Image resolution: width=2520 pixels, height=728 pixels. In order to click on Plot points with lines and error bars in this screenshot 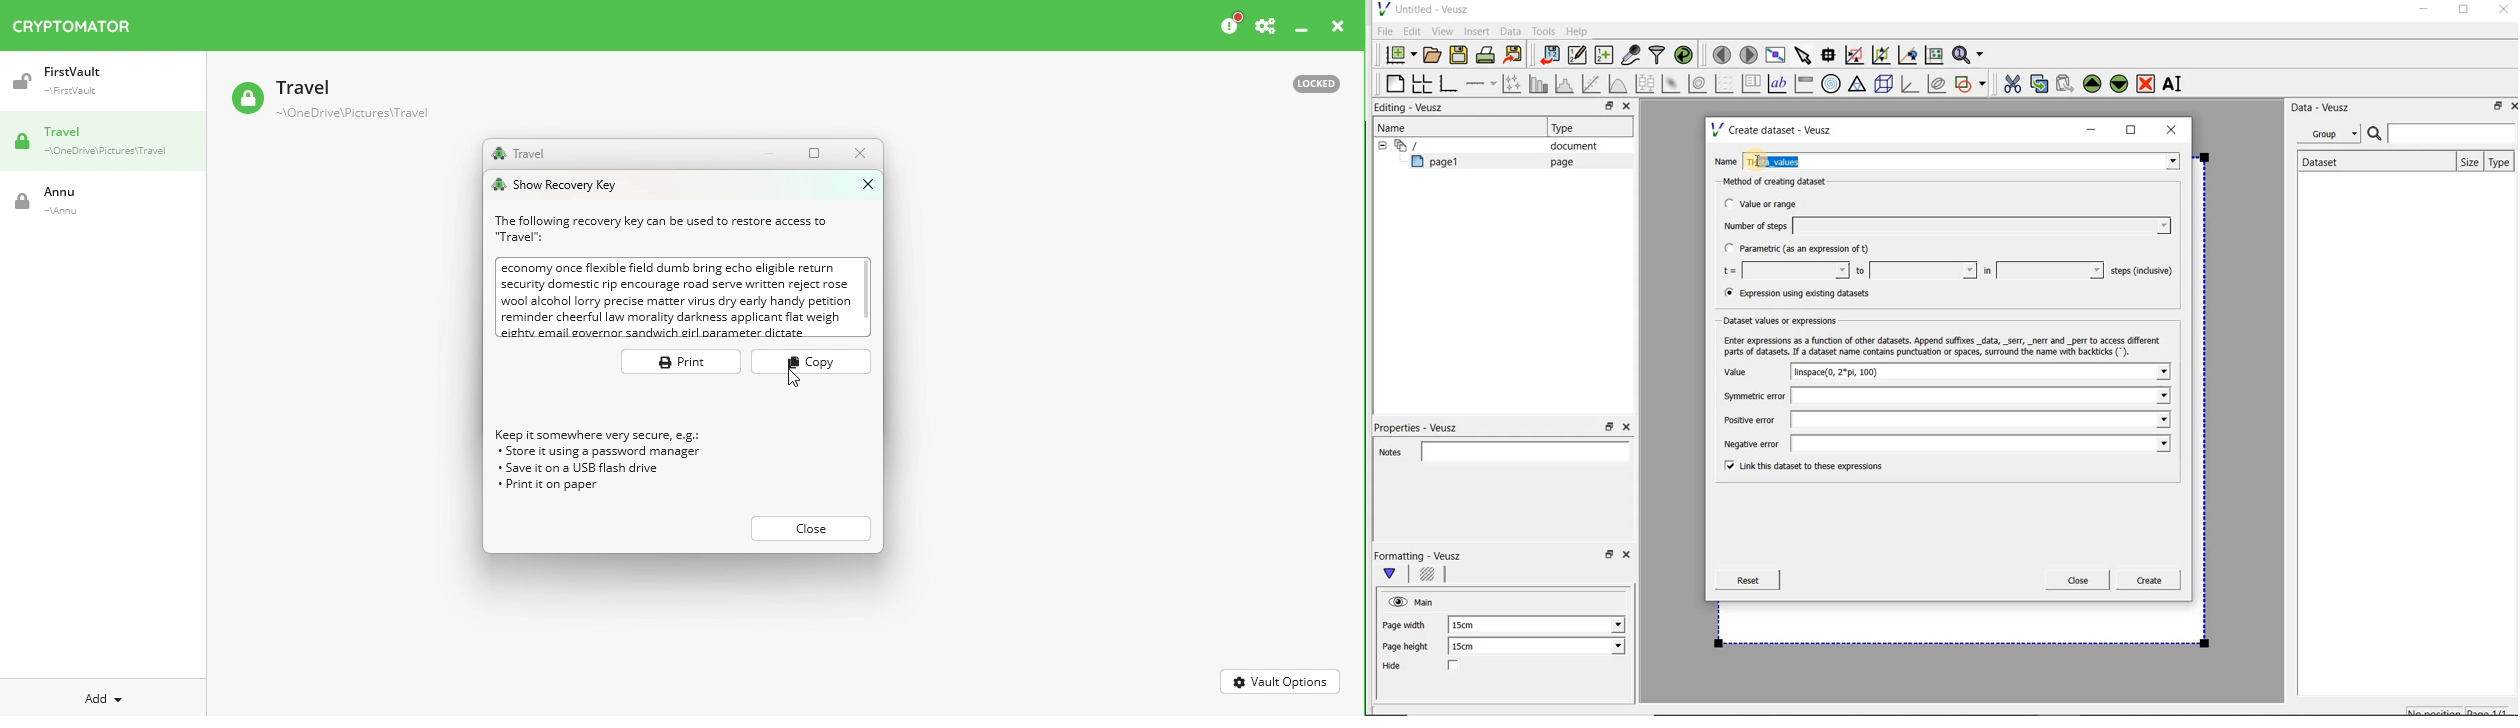, I will do `click(1513, 83)`.